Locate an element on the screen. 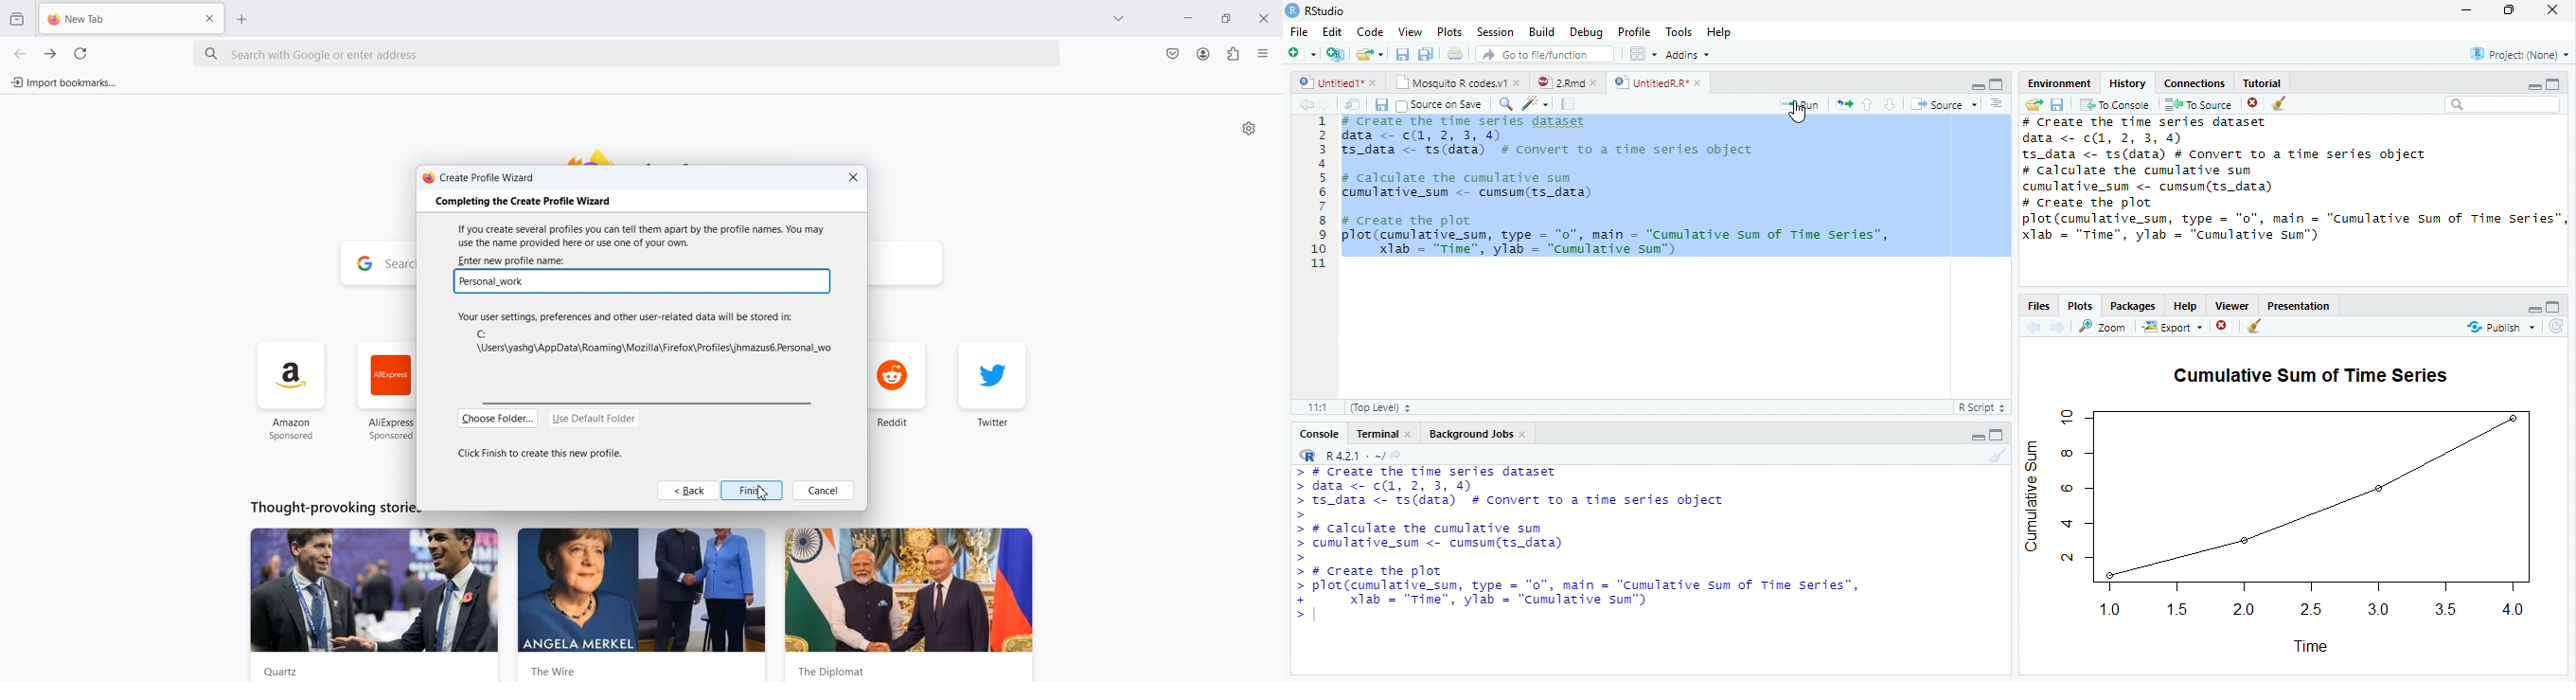 The height and width of the screenshot is (700, 2576). Zoom is located at coordinates (1507, 106).